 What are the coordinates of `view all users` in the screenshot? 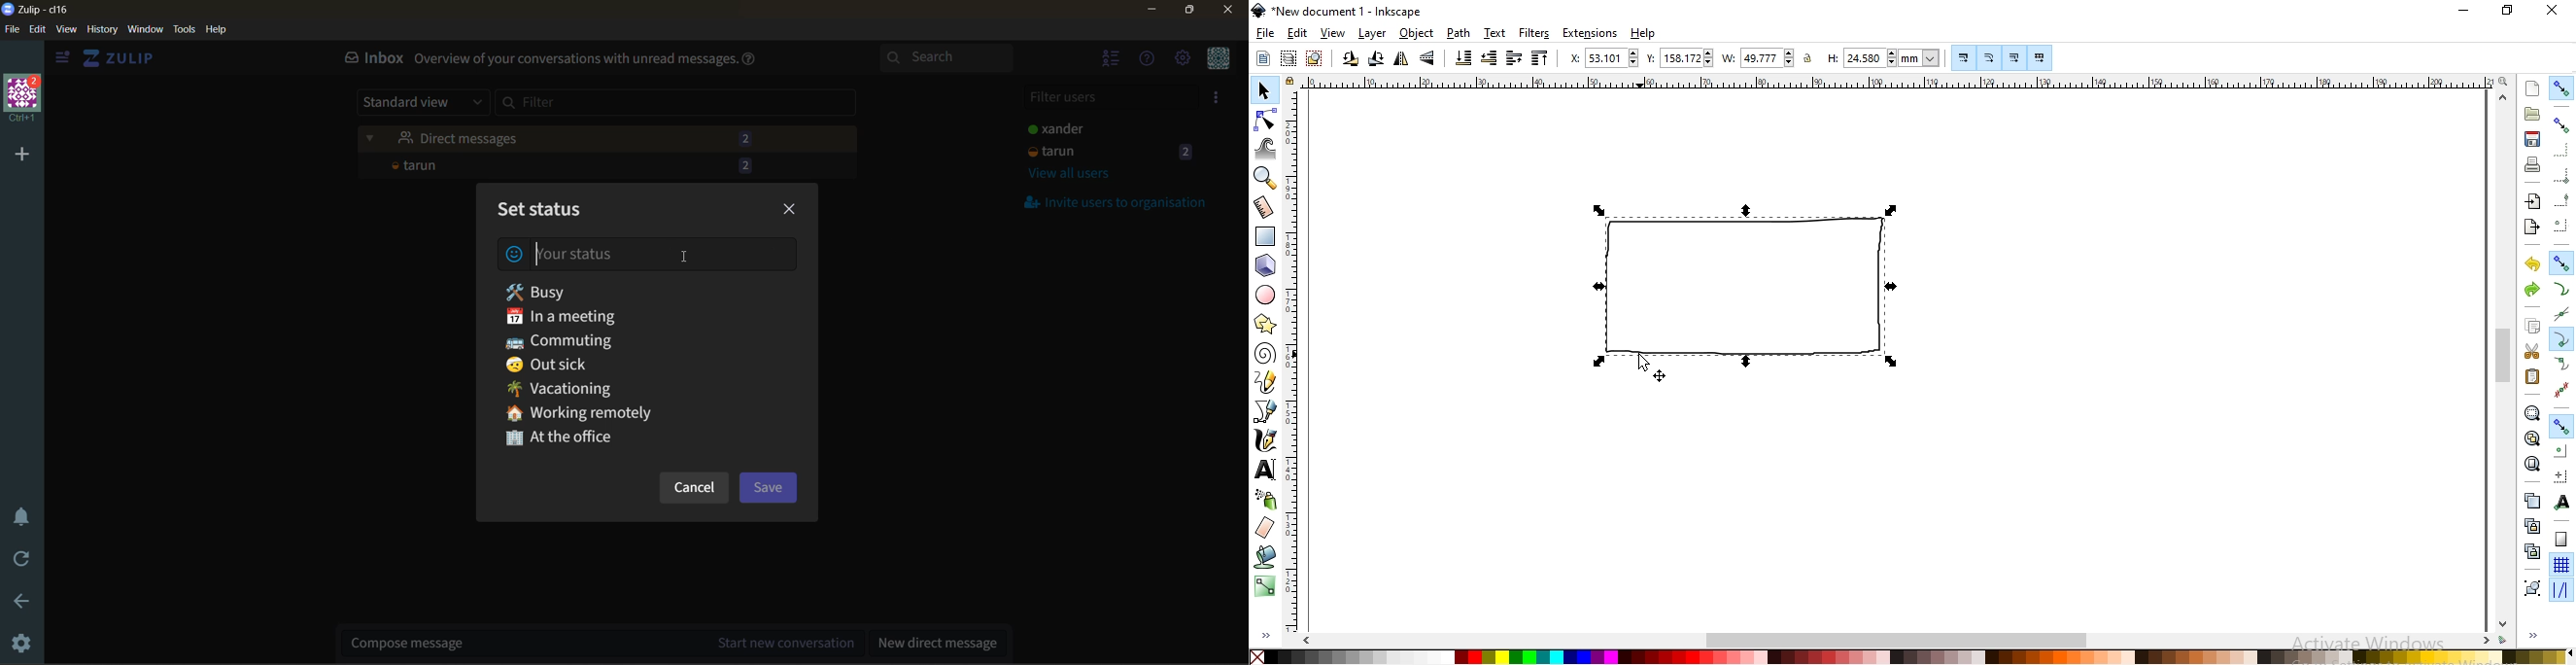 It's located at (1080, 177).